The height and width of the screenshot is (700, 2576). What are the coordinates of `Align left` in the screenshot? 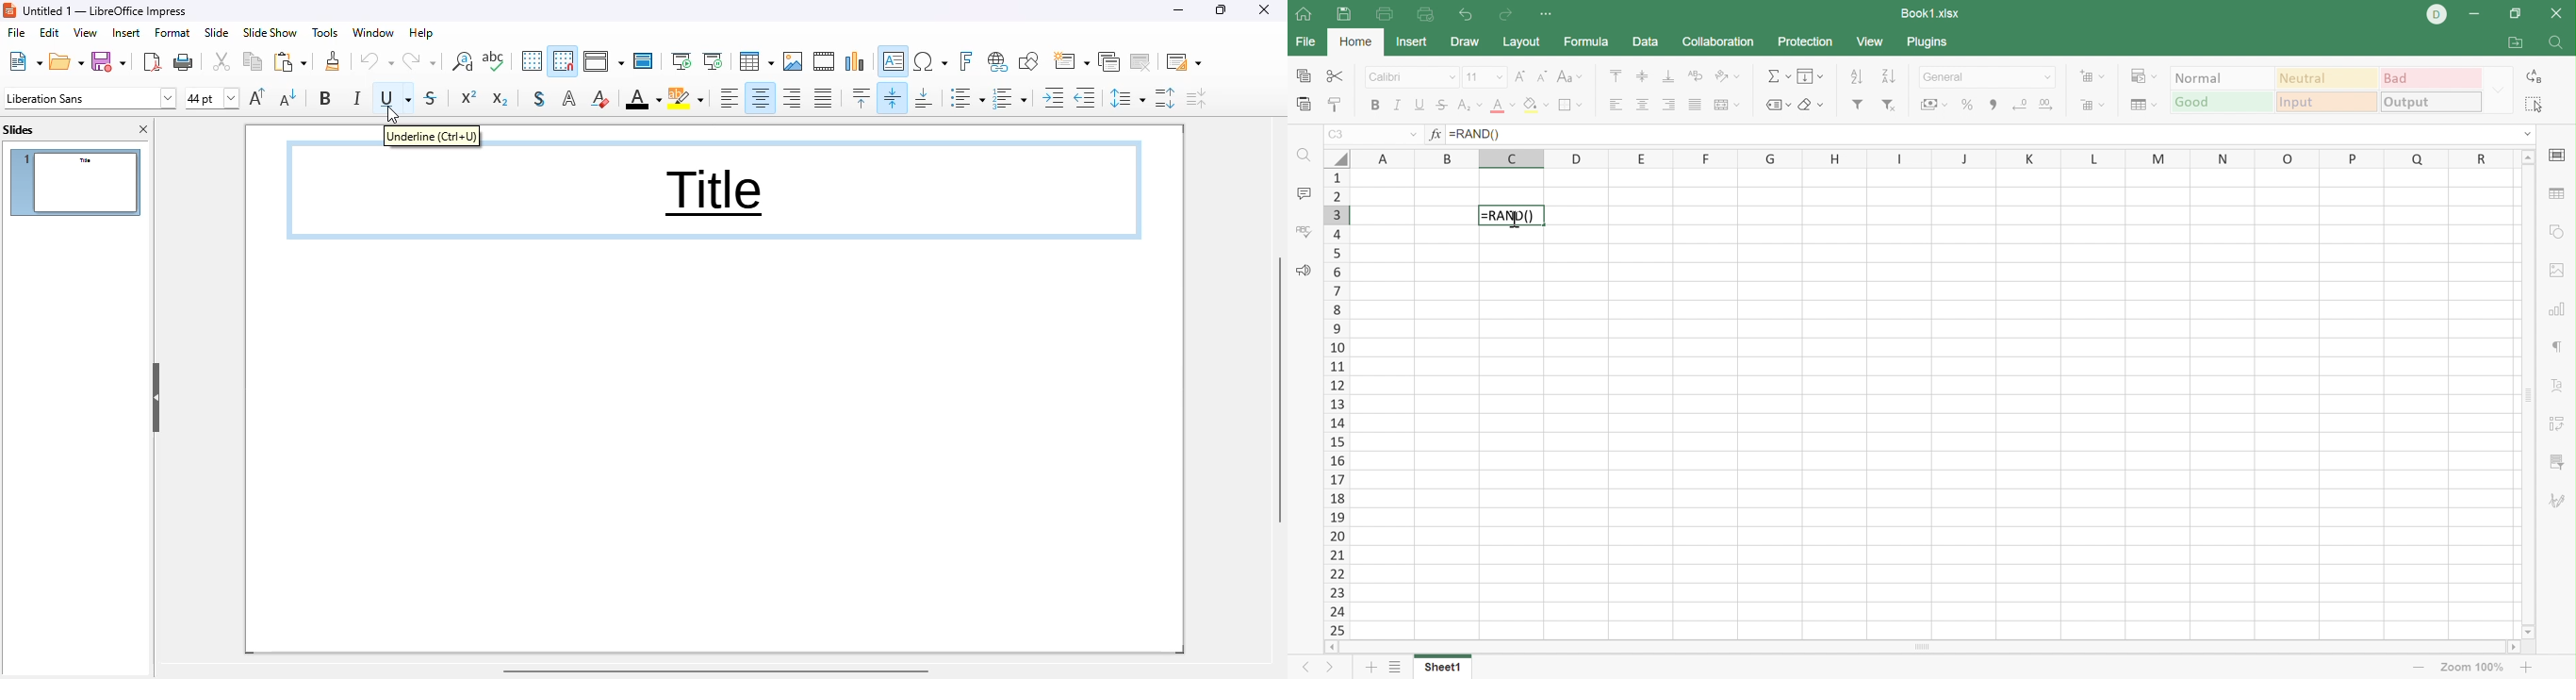 It's located at (1615, 104).